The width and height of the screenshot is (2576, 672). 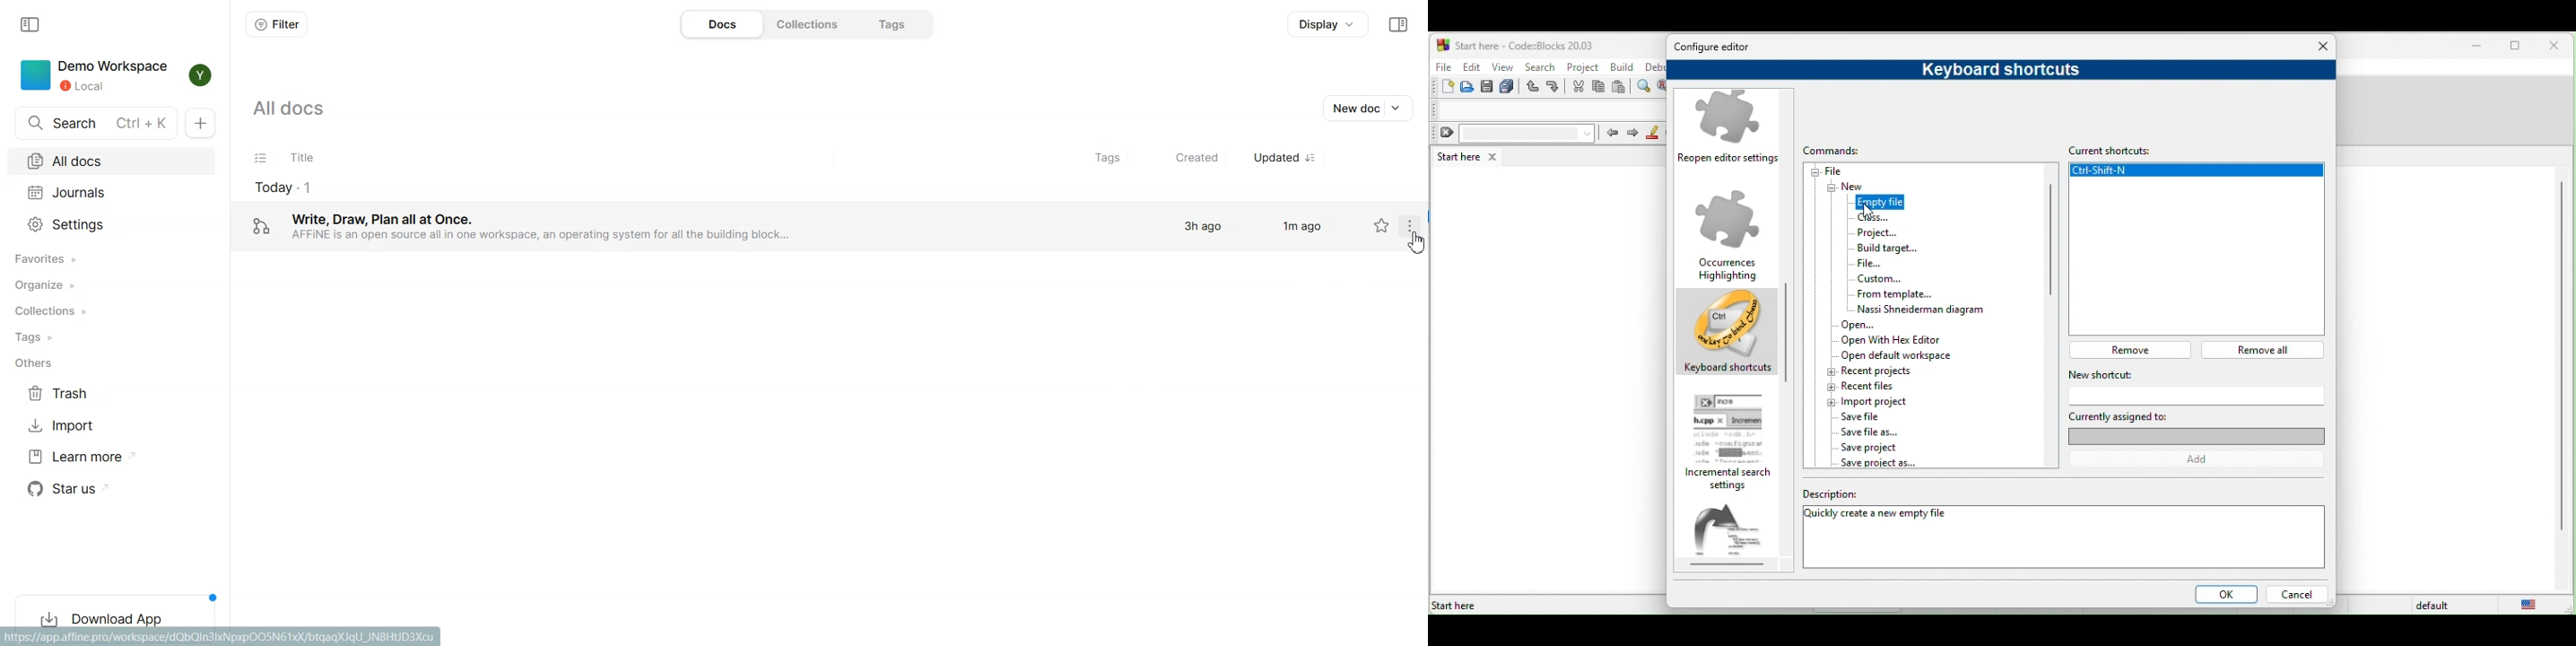 I want to click on find , so click(x=1646, y=87).